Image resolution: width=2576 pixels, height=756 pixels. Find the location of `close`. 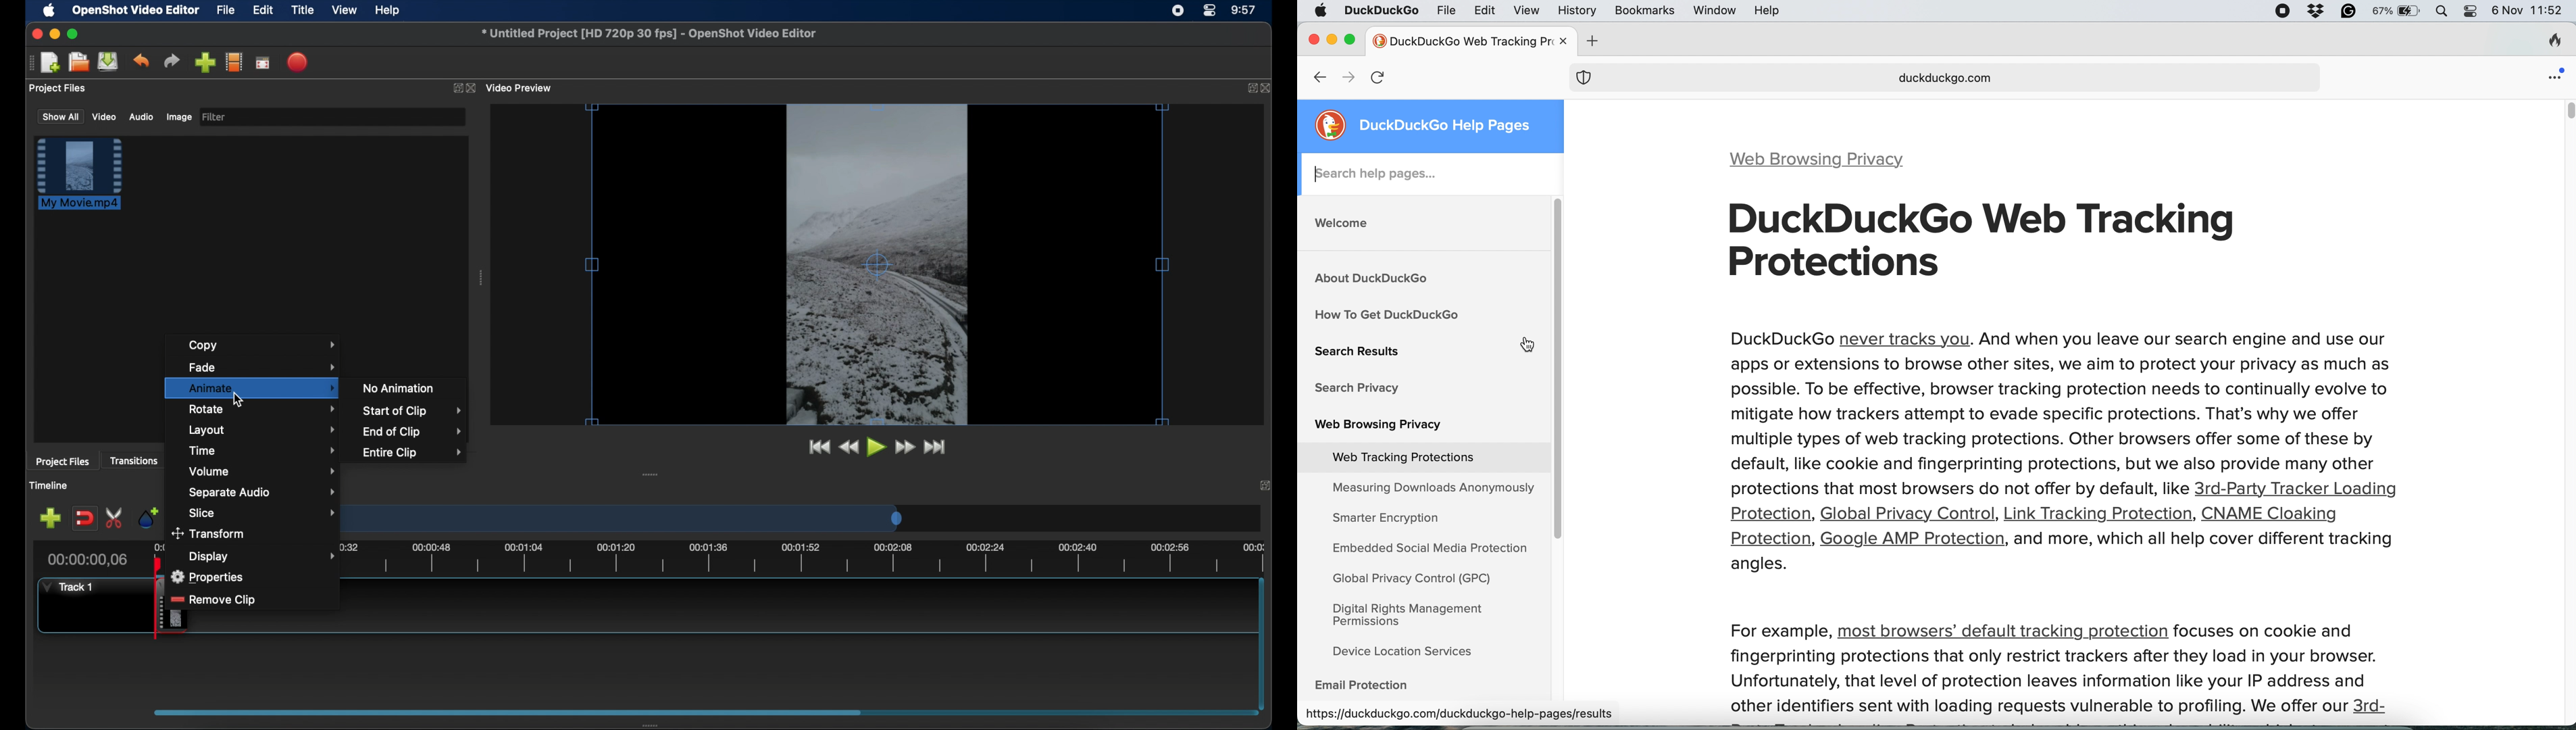

close is located at coordinates (1560, 42).